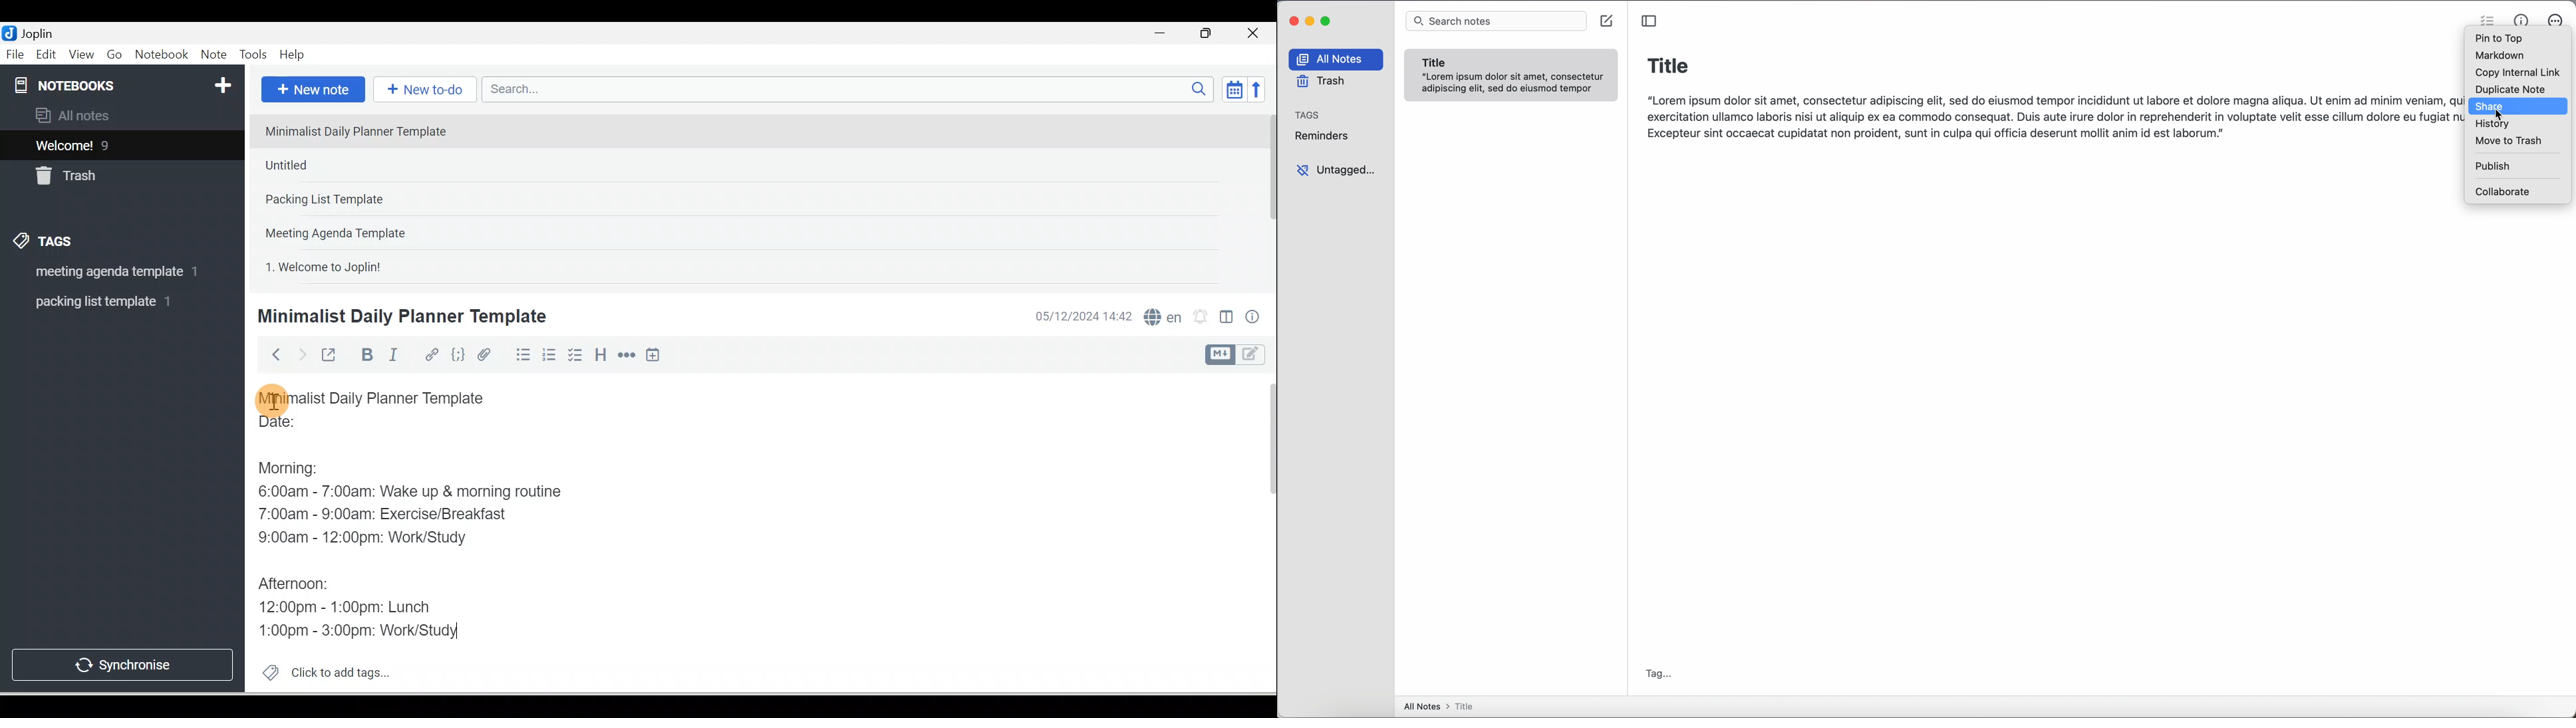  I want to click on Notebook, so click(161, 55).